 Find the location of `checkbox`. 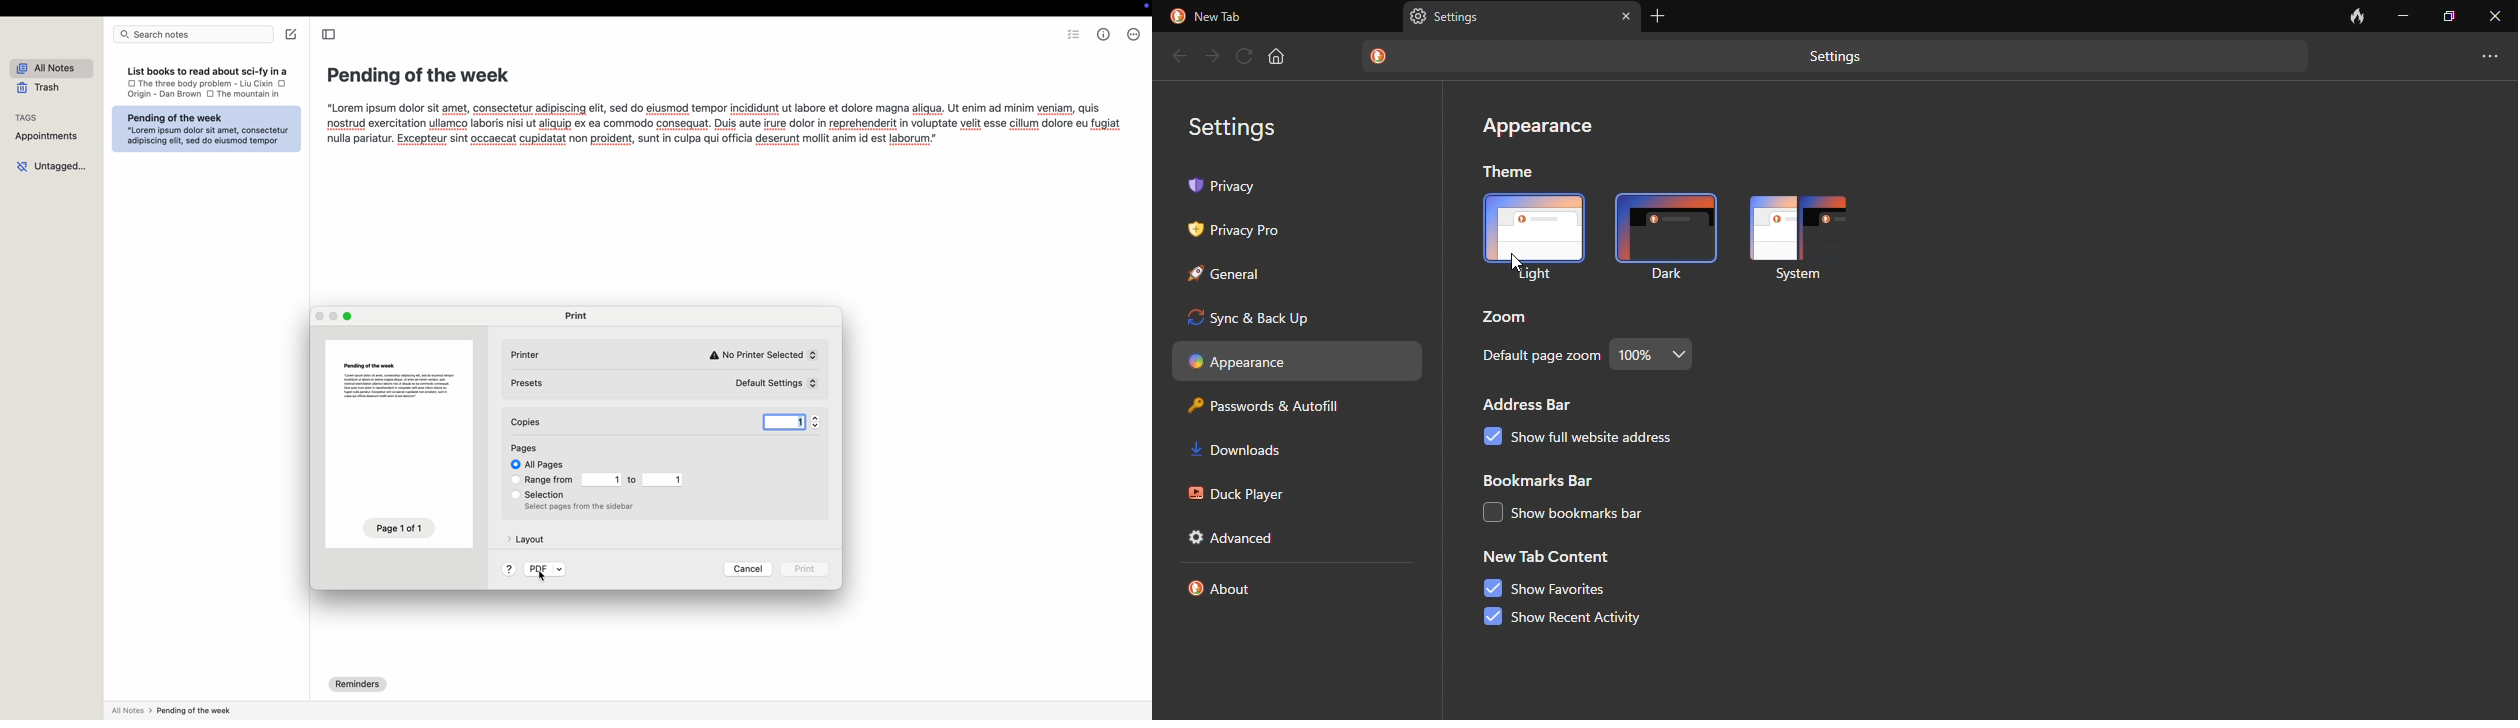

checkbox is located at coordinates (514, 481).